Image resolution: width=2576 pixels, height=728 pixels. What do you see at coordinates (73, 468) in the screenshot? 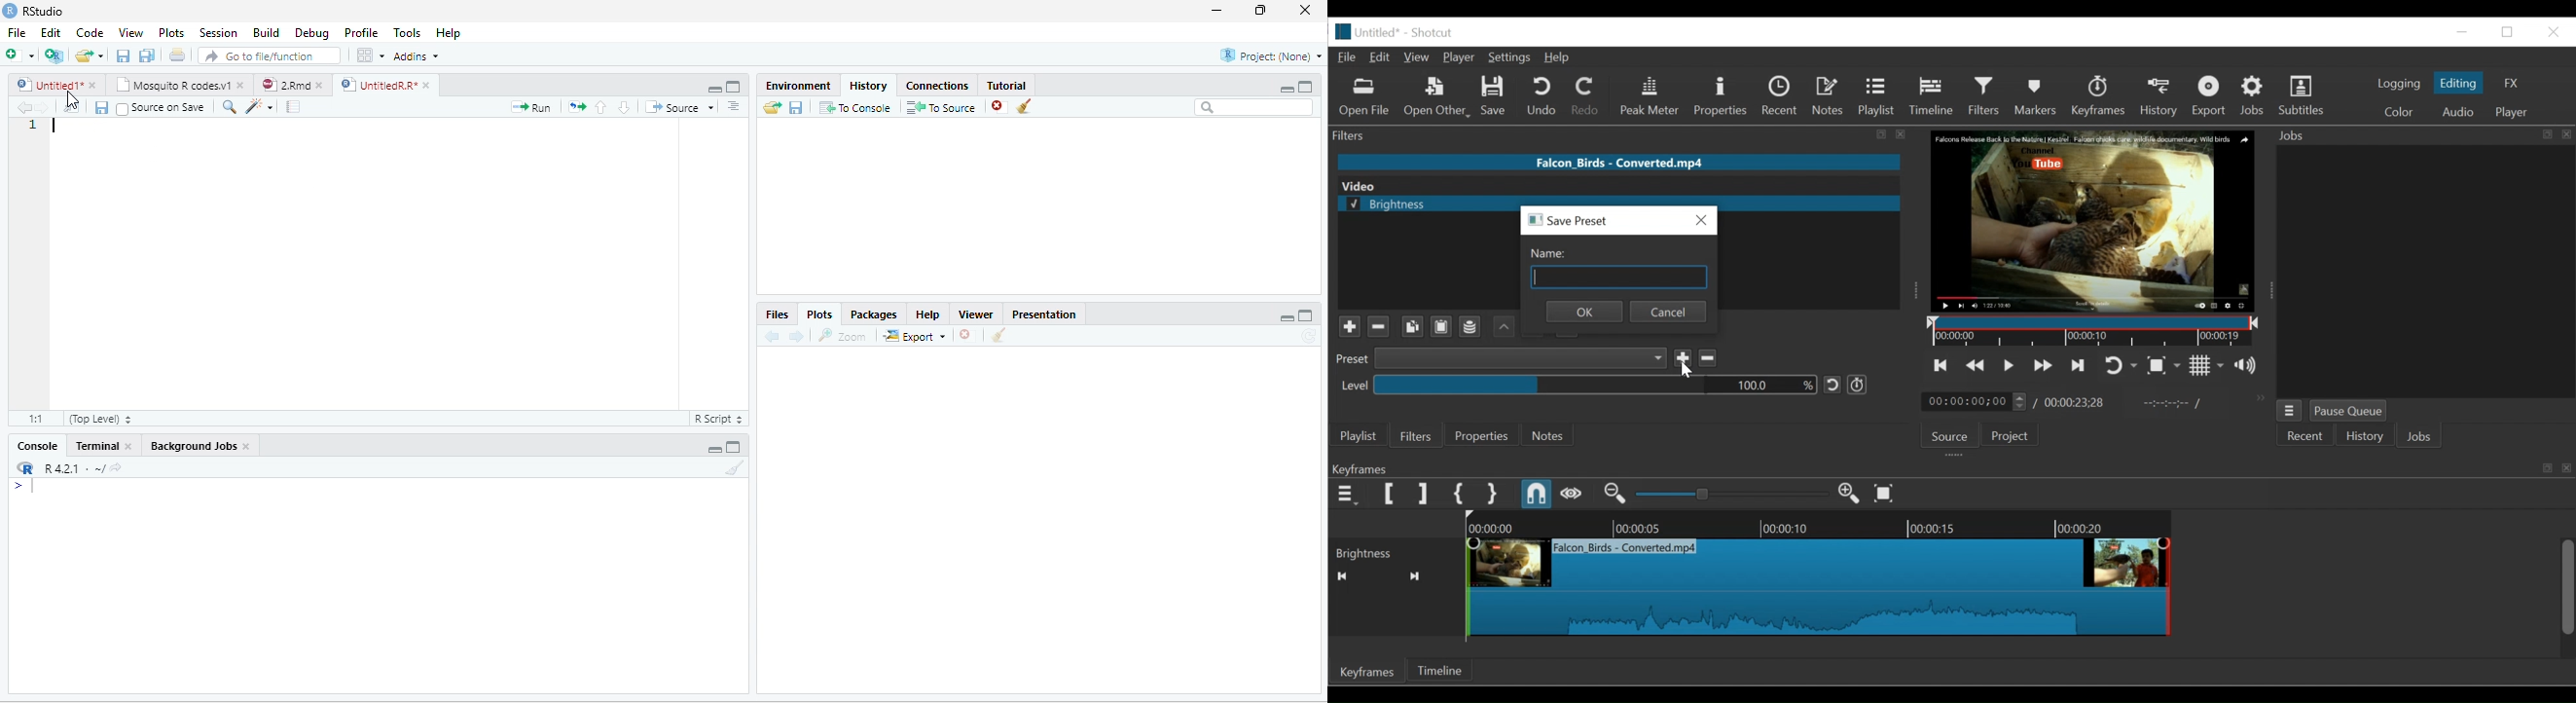
I see `R 4.2.1 . ~/` at bounding box center [73, 468].